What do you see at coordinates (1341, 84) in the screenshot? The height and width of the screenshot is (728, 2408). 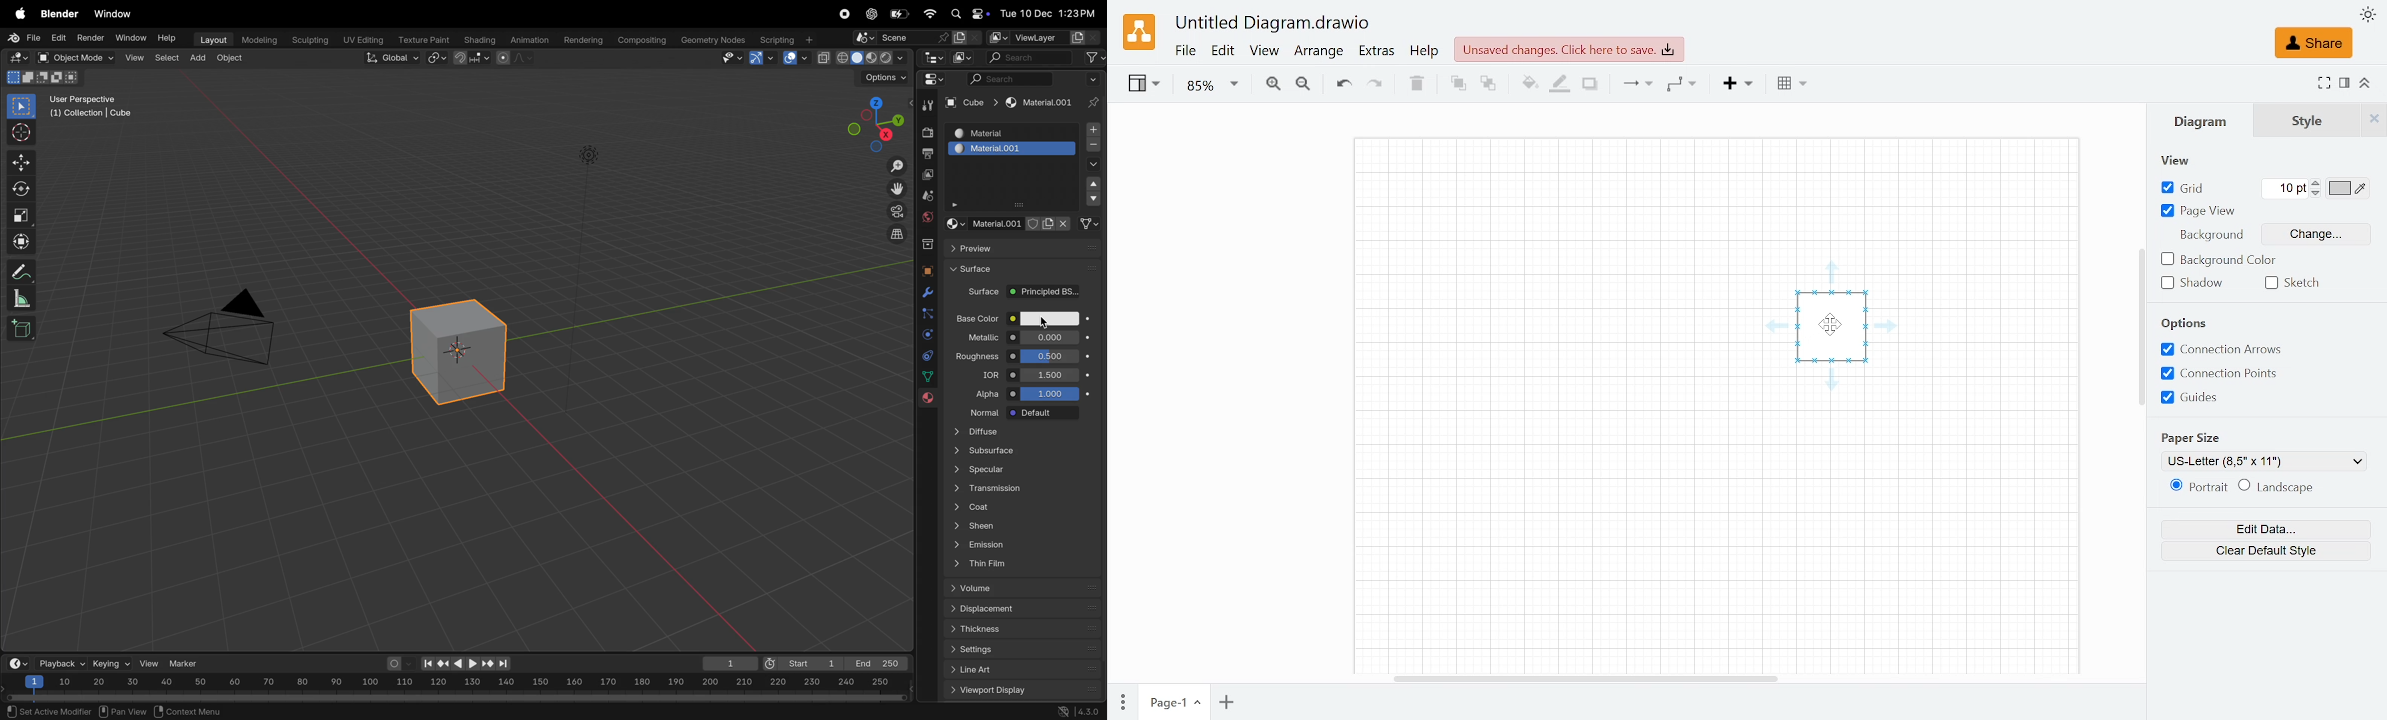 I see `undo` at bounding box center [1341, 84].